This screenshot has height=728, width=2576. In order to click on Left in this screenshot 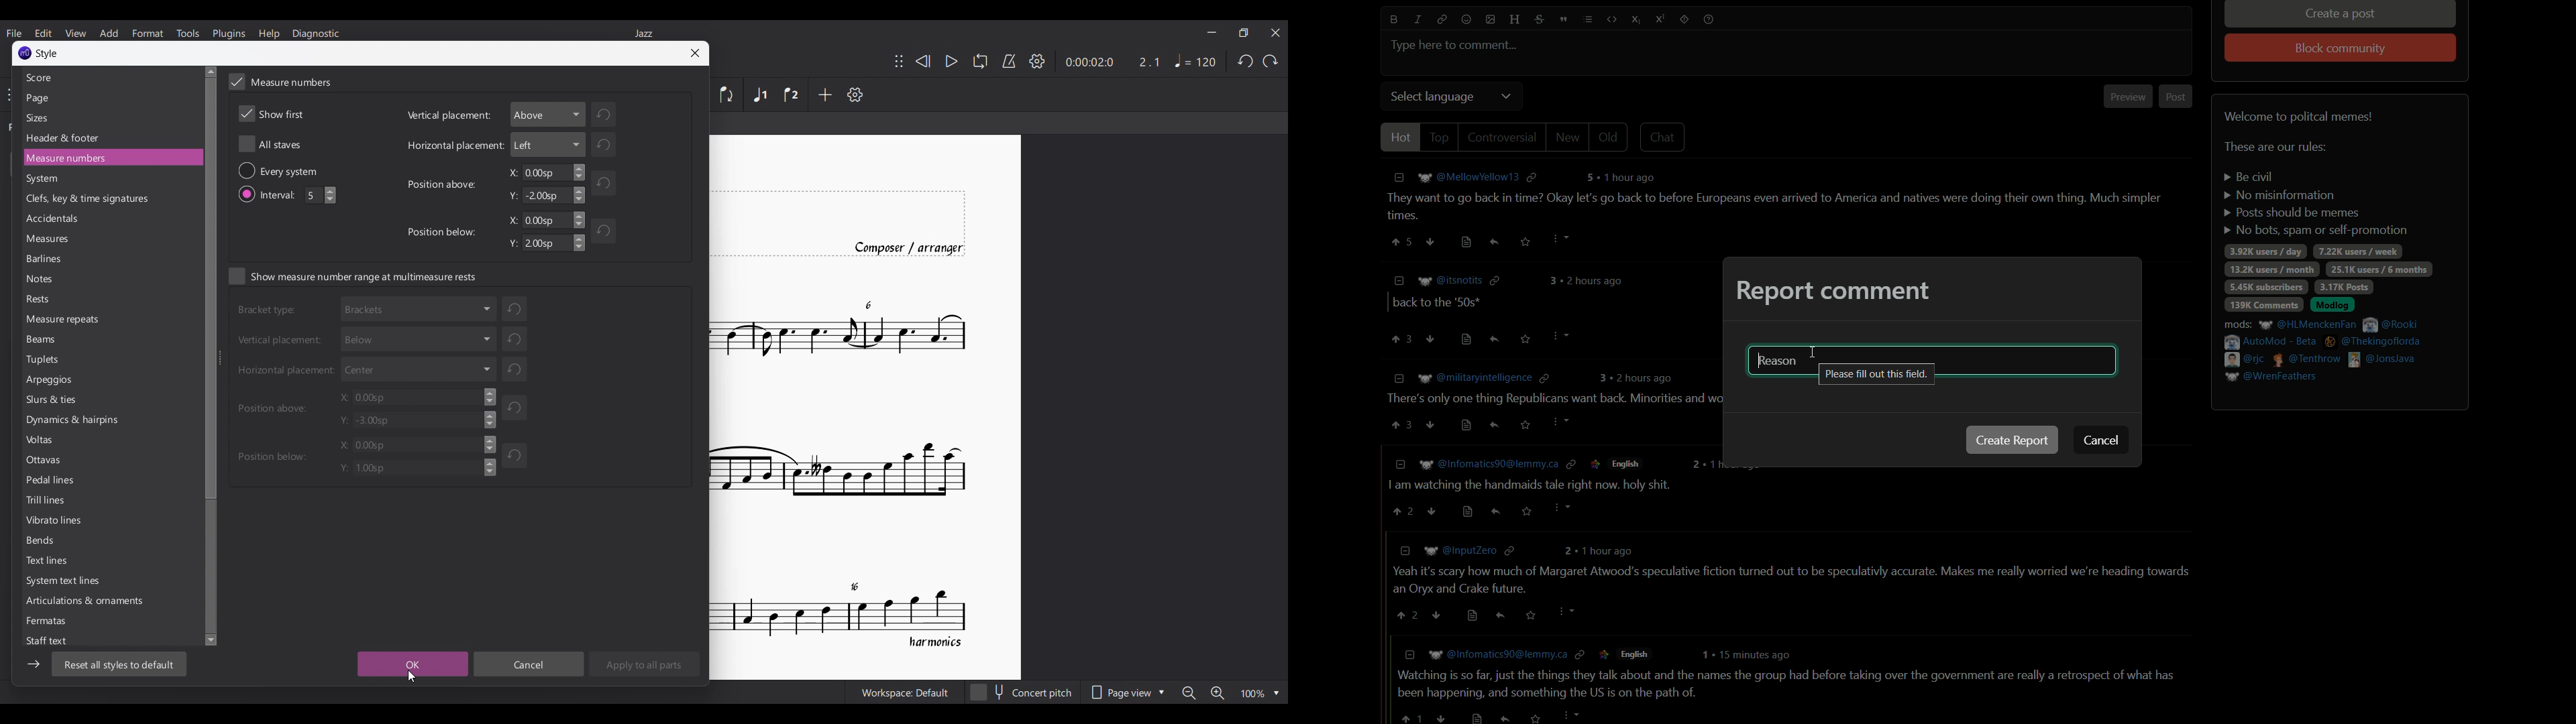, I will do `click(547, 145)`.